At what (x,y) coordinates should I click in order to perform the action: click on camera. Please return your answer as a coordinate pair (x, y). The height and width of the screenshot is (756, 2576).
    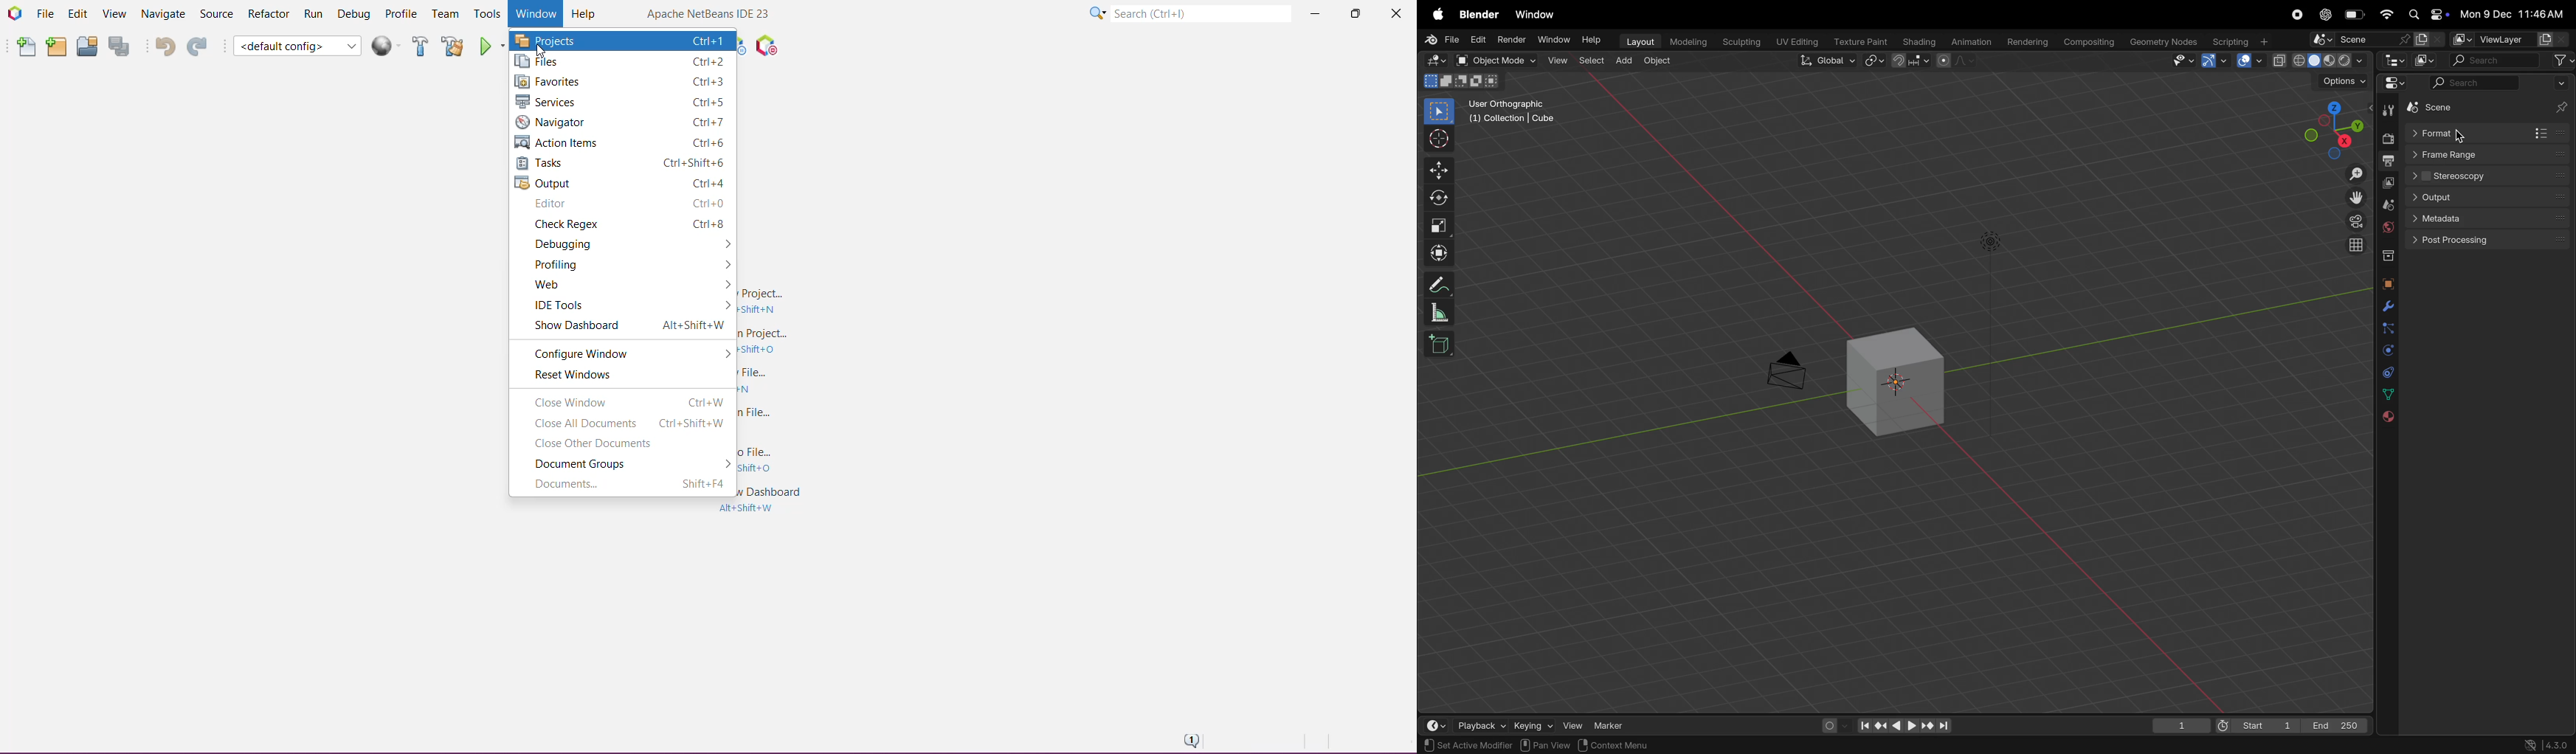
    Looking at the image, I should click on (1792, 367).